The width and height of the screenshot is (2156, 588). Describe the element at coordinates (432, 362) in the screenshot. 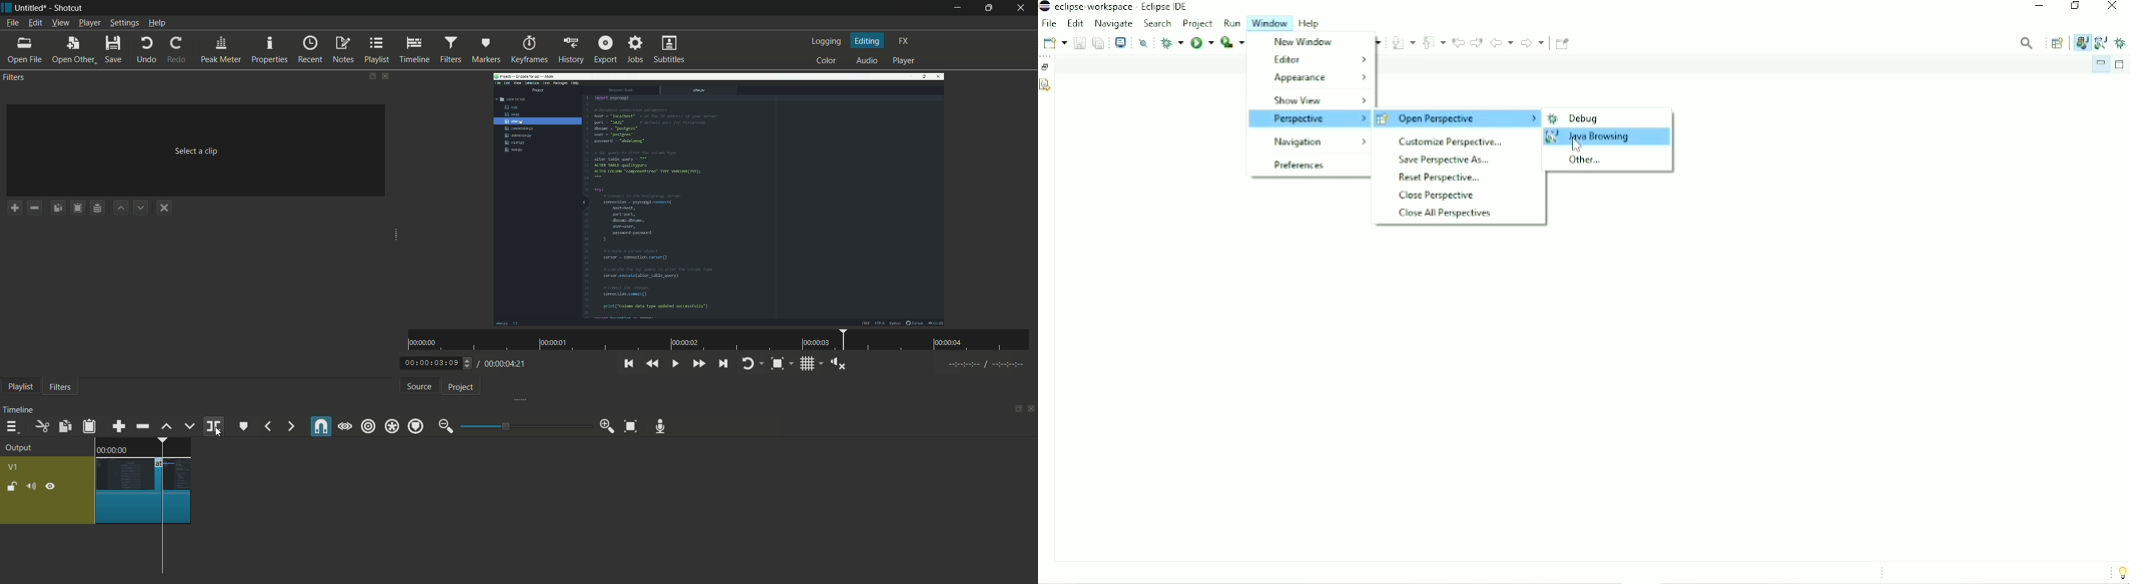

I see `current time` at that location.